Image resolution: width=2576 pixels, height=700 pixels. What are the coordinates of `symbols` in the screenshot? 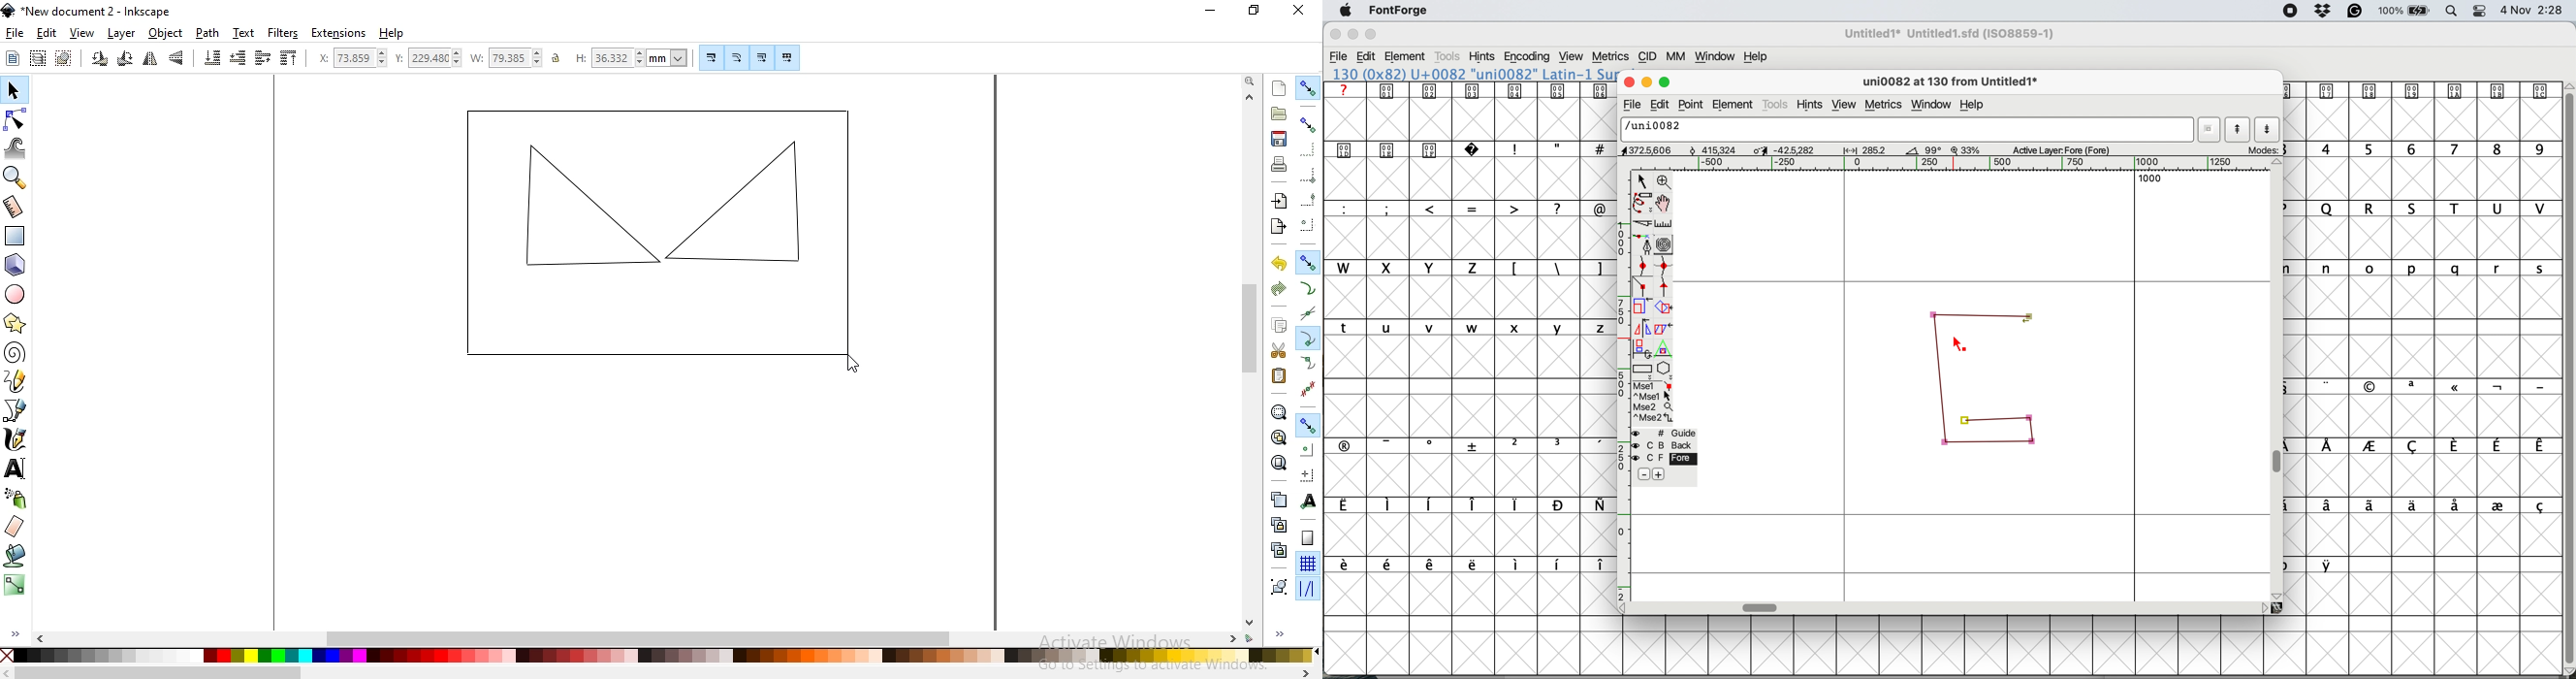 It's located at (1466, 505).